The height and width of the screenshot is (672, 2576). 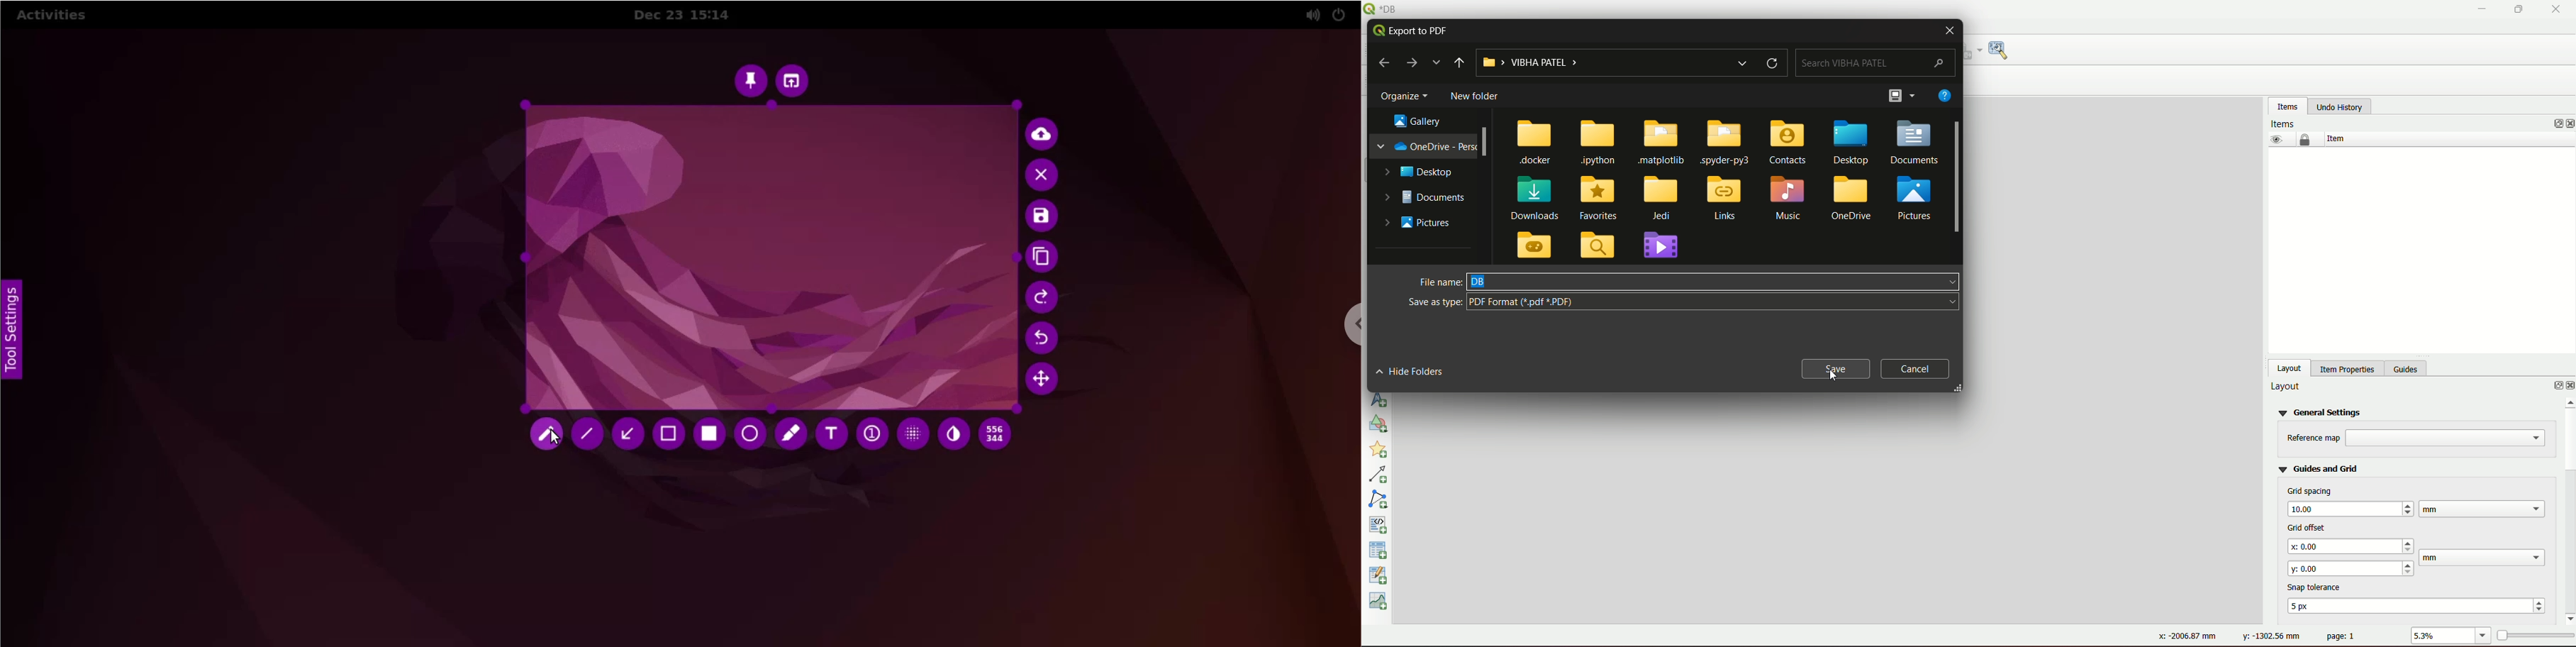 What do you see at coordinates (1959, 177) in the screenshot?
I see `Sidebar` at bounding box center [1959, 177].